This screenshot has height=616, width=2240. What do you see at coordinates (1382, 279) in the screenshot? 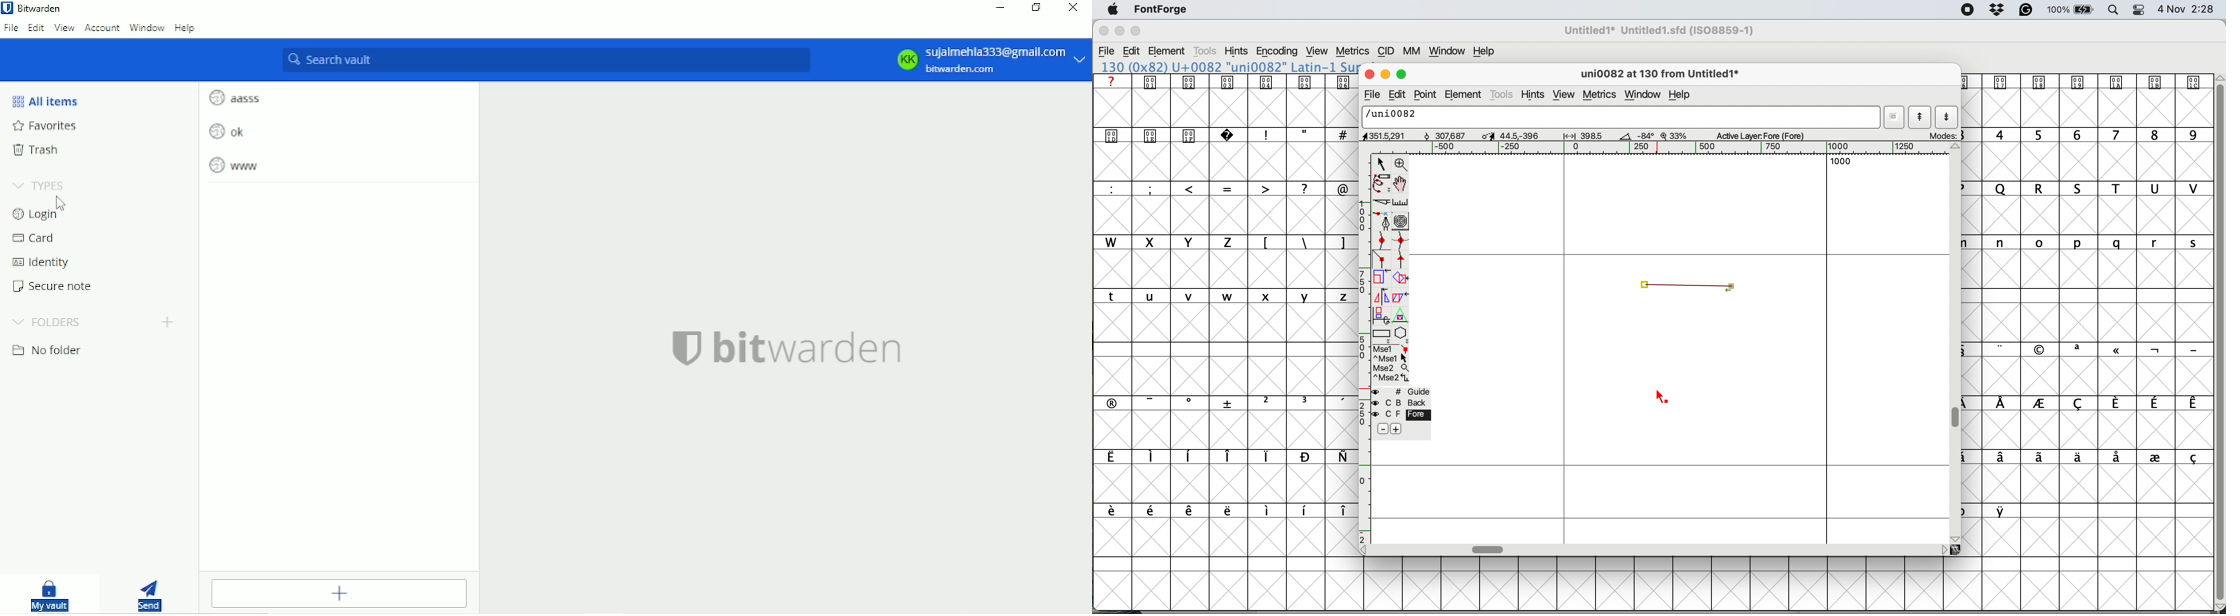
I see `scale the selection` at bounding box center [1382, 279].